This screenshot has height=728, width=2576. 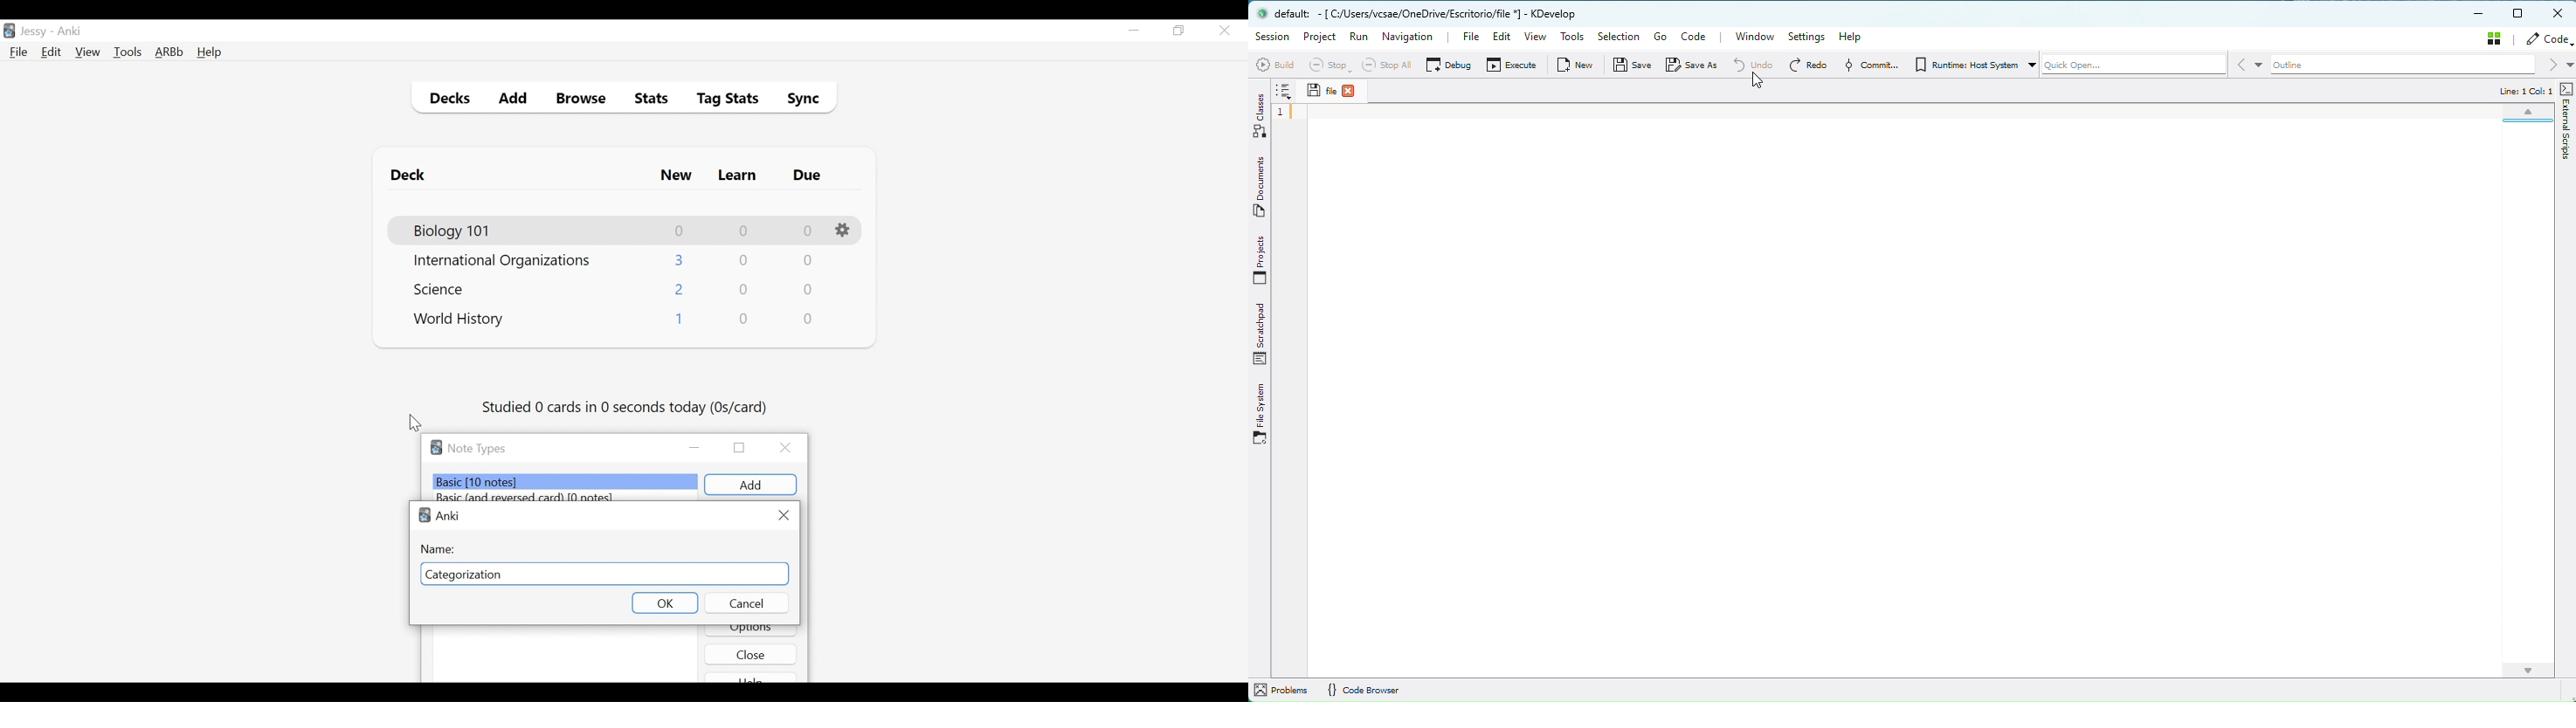 I want to click on Canvas, so click(x=1895, y=225).